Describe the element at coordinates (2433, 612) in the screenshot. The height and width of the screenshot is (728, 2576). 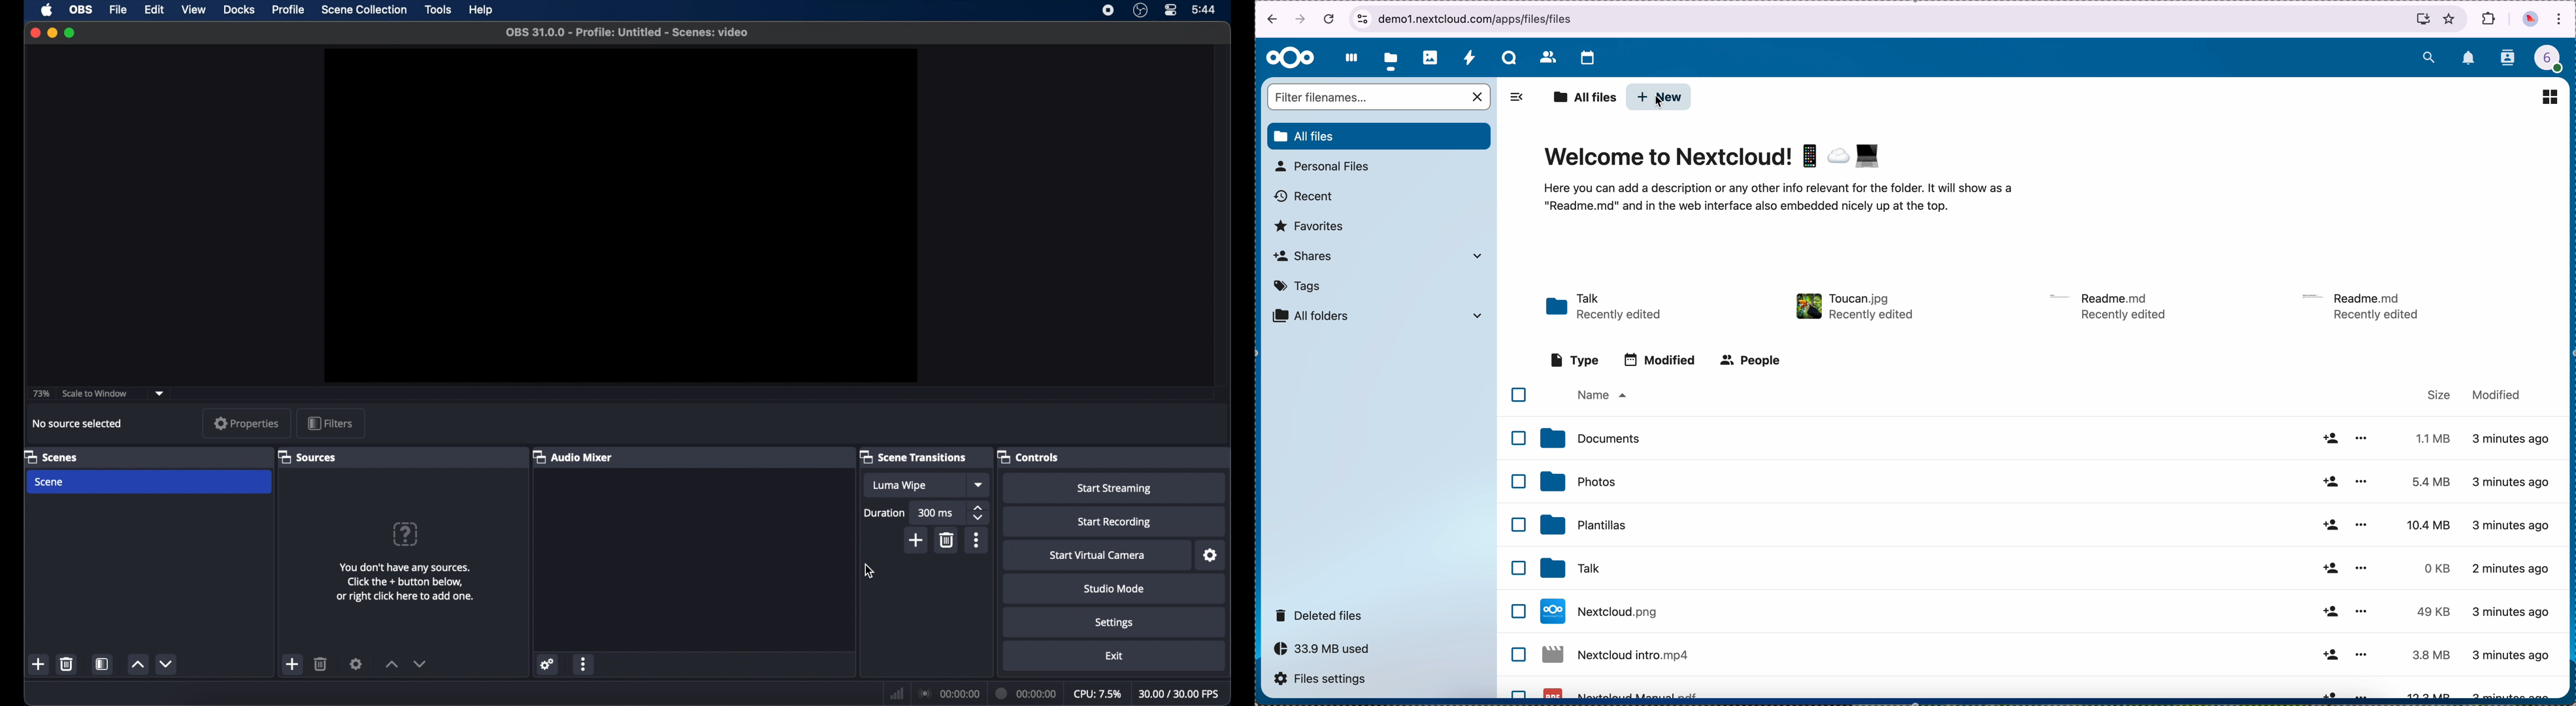
I see `49 KB` at that location.